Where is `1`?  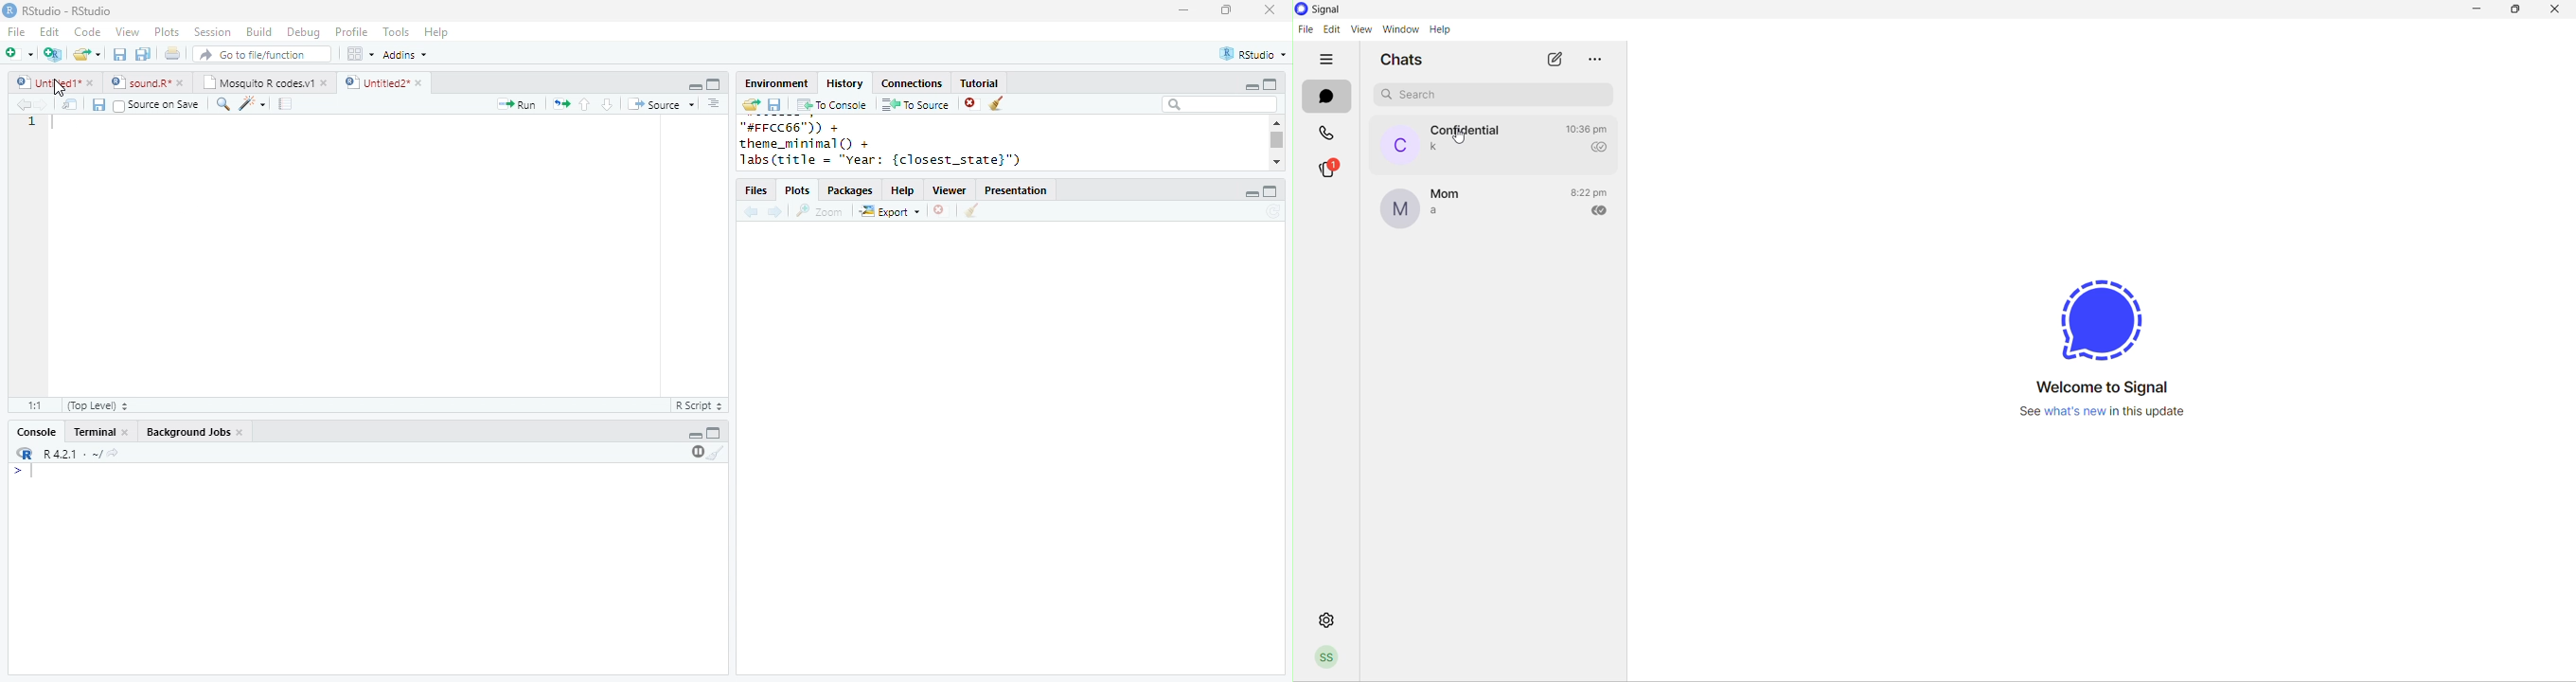 1 is located at coordinates (32, 122).